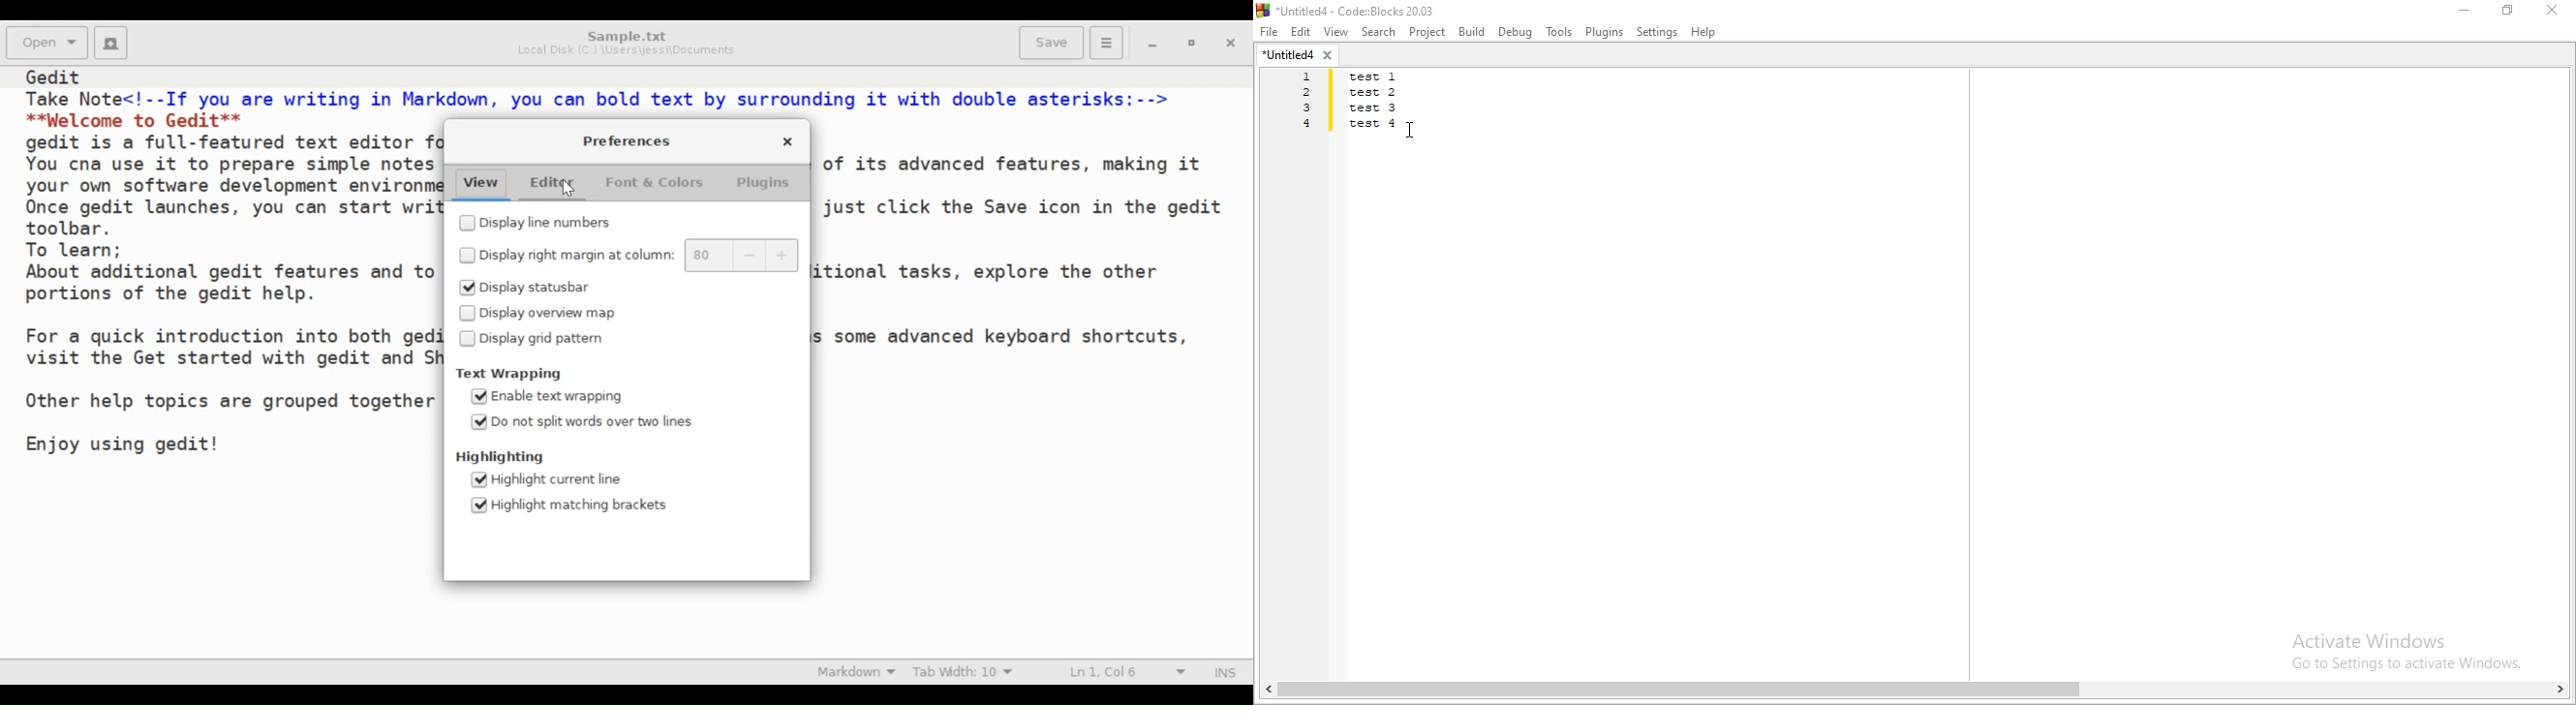 This screenshot has height=728, width=2576. What do you see at coordinates (1375, 123) in the screenshot?
I see `test 4` at bounding box center [1375, 123].